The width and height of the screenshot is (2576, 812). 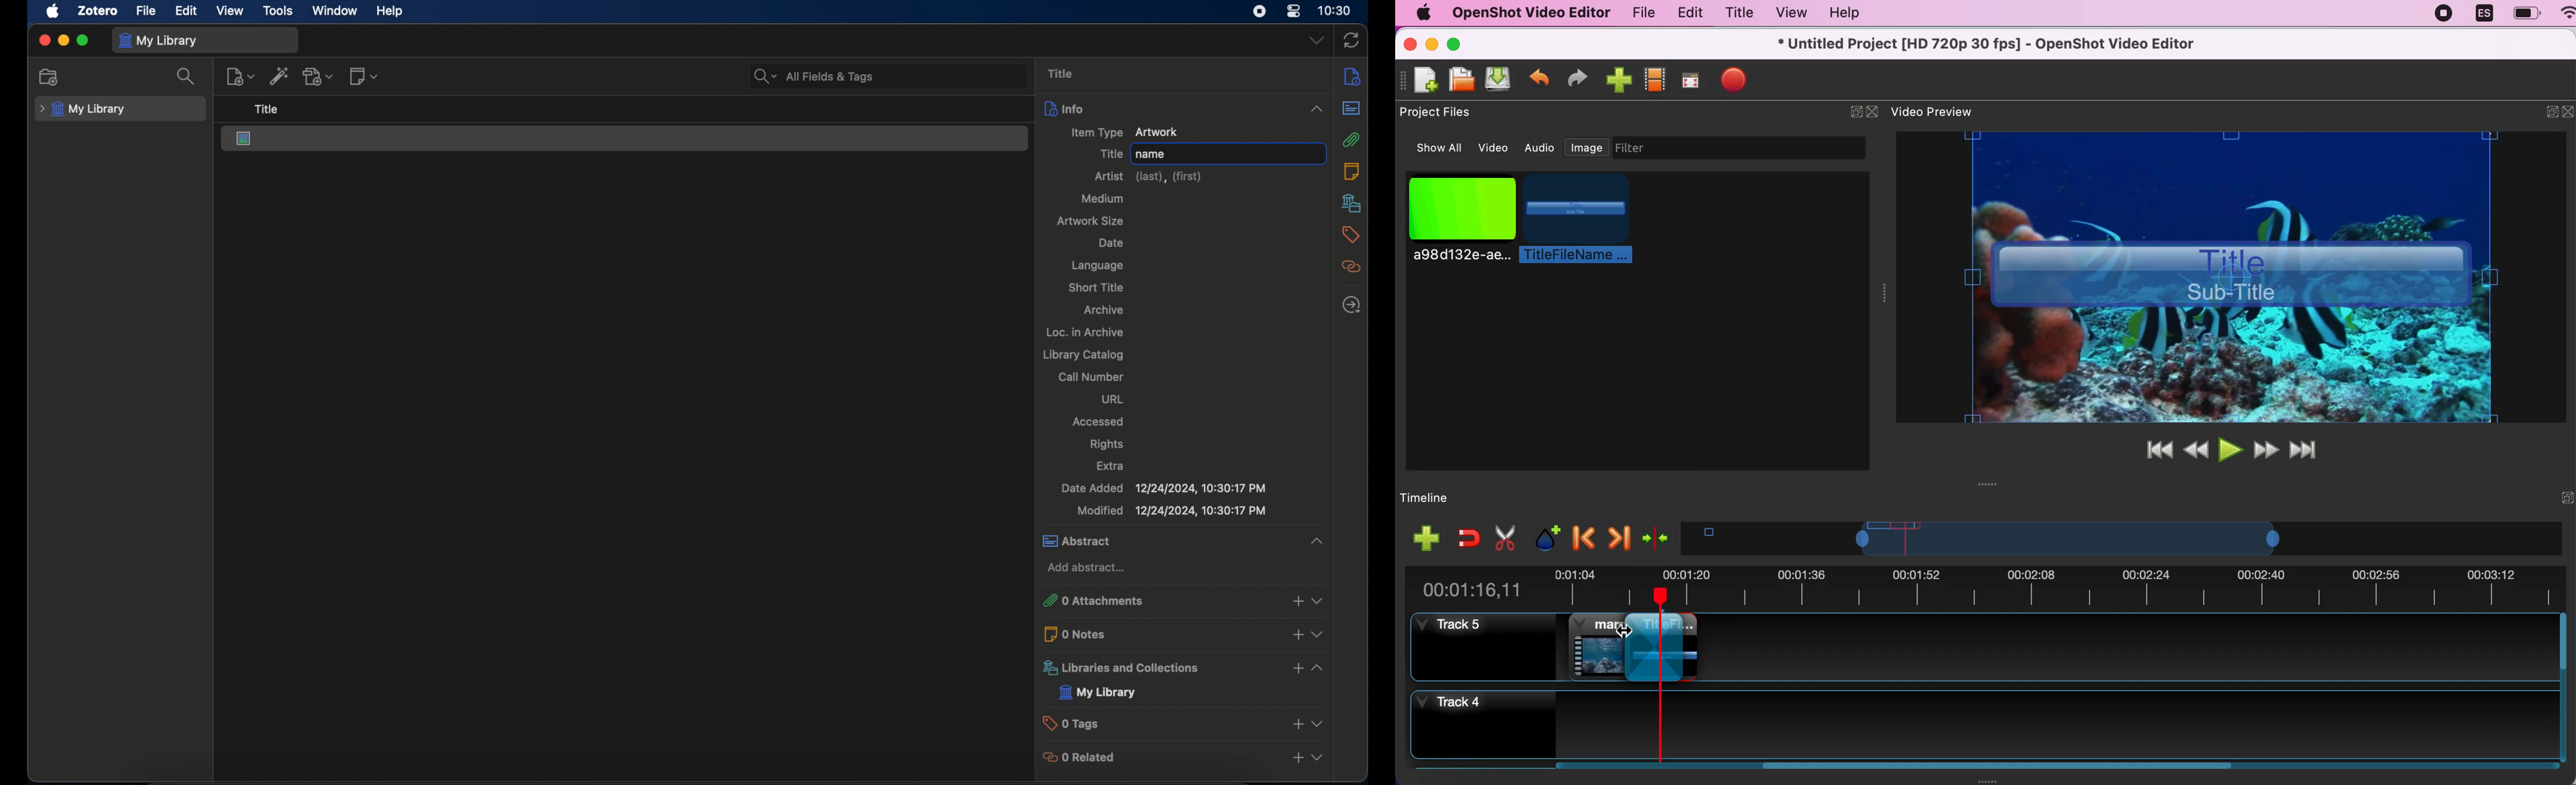 I want to click on 0 attachments, so click(x=1104, y=600).